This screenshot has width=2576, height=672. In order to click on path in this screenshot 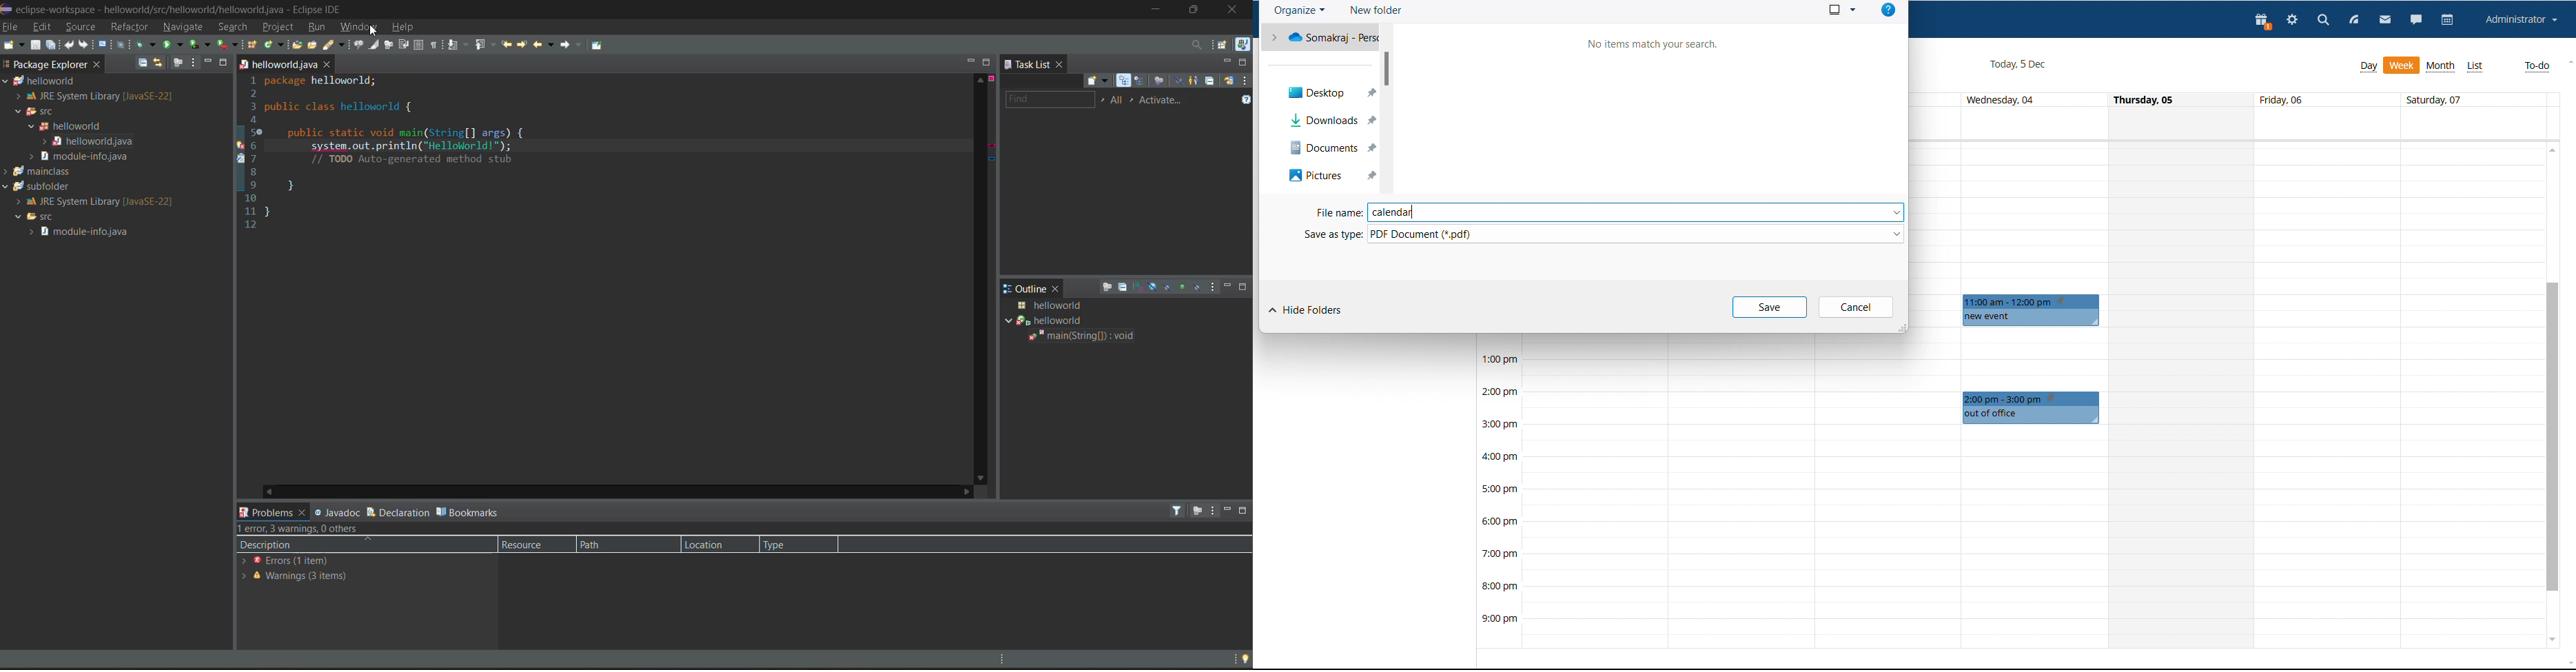, I will do `click(618, 546)`.